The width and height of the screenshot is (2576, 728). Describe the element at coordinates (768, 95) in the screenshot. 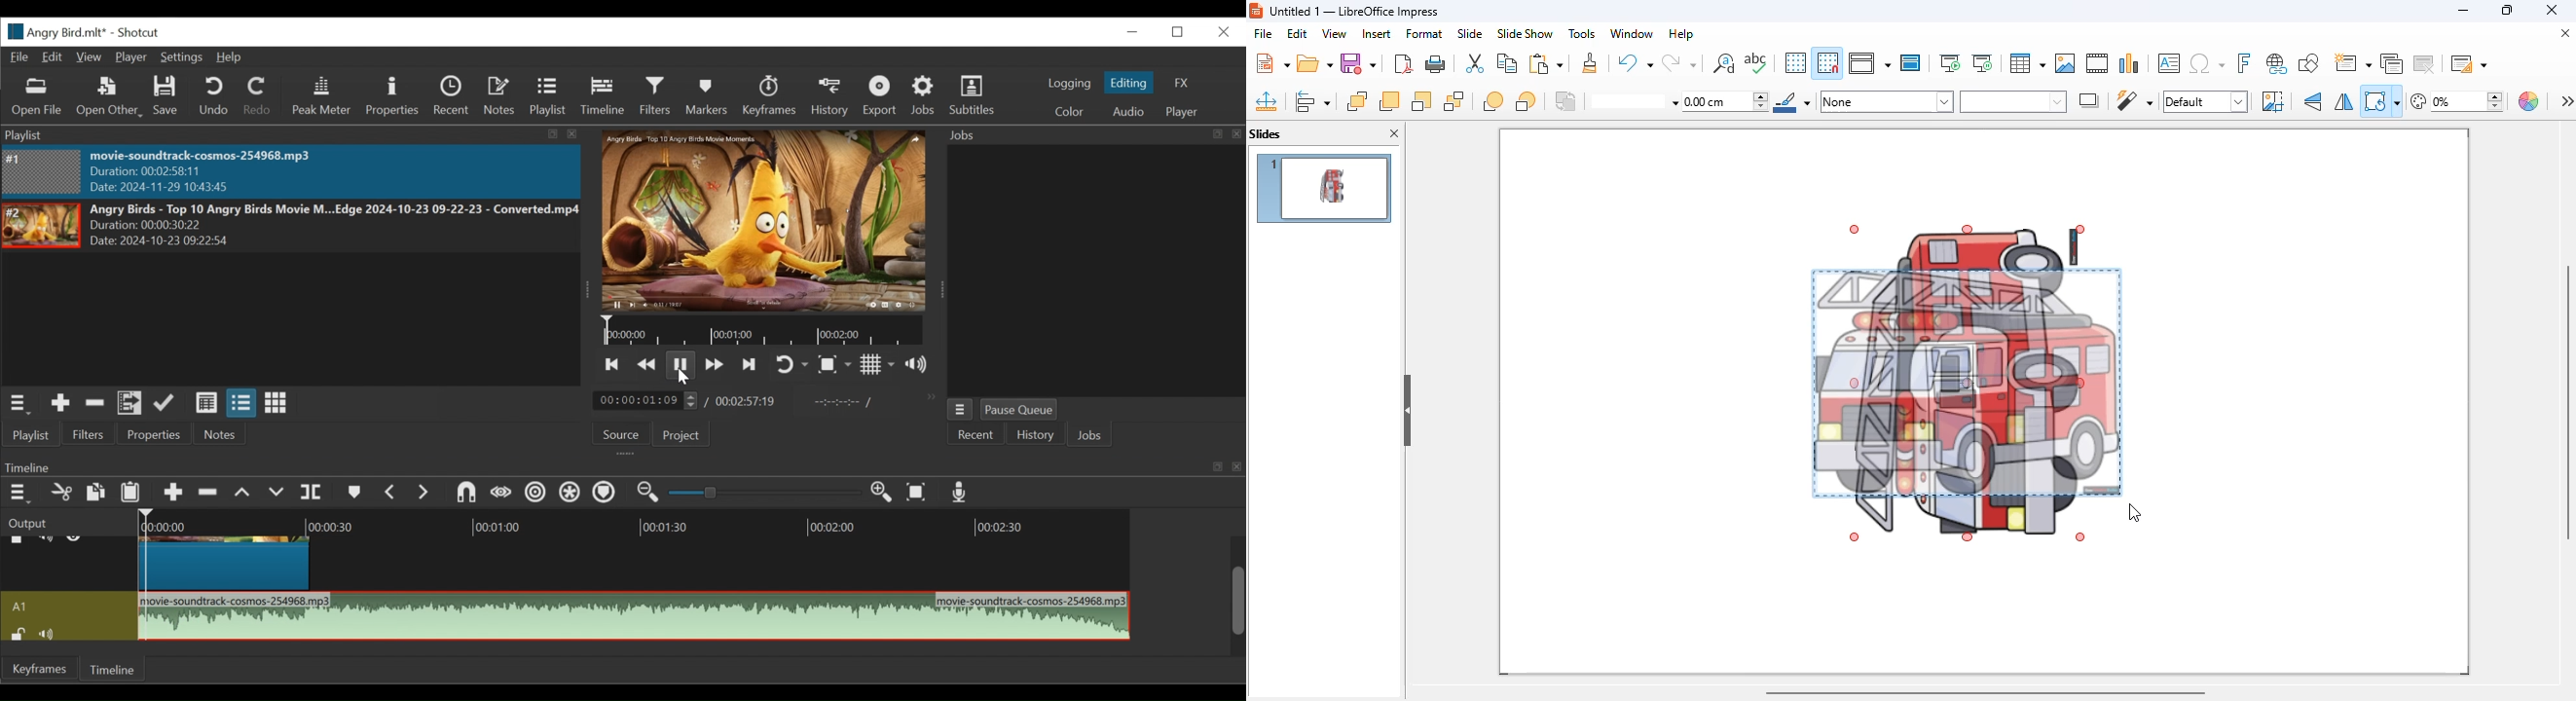

I see `Keyframes` at that location.